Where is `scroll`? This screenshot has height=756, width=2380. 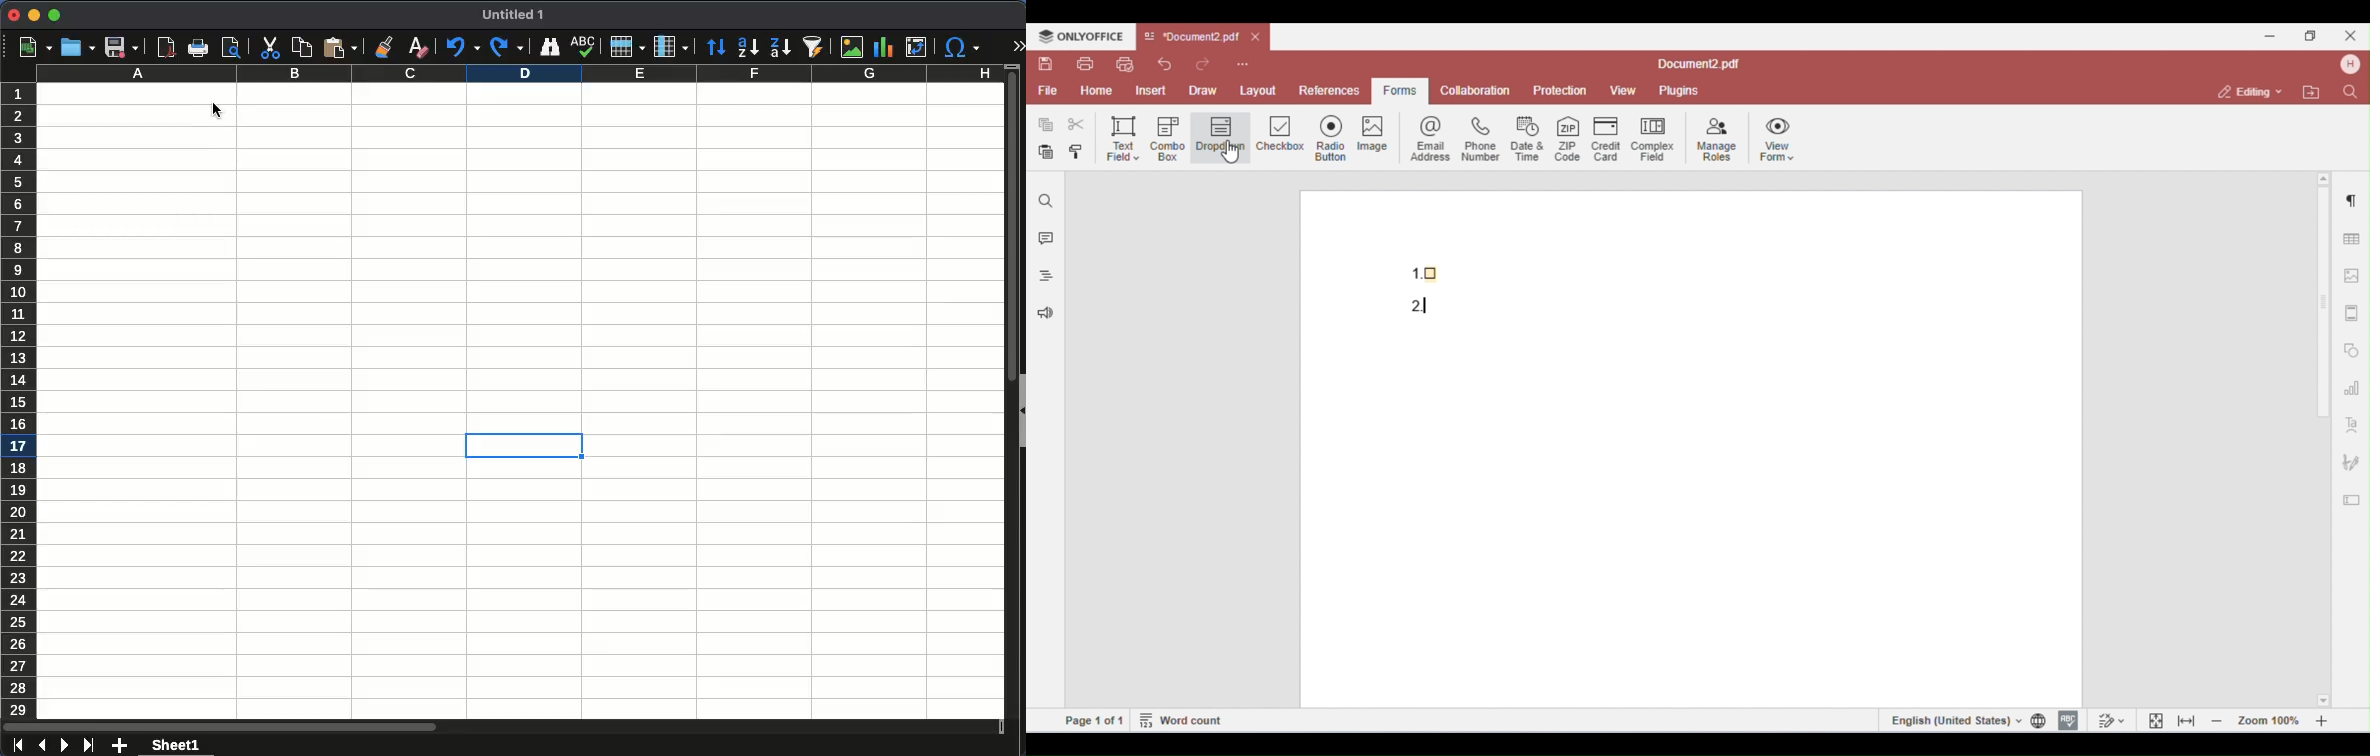 scroll is located at coordinates (1005, 403).